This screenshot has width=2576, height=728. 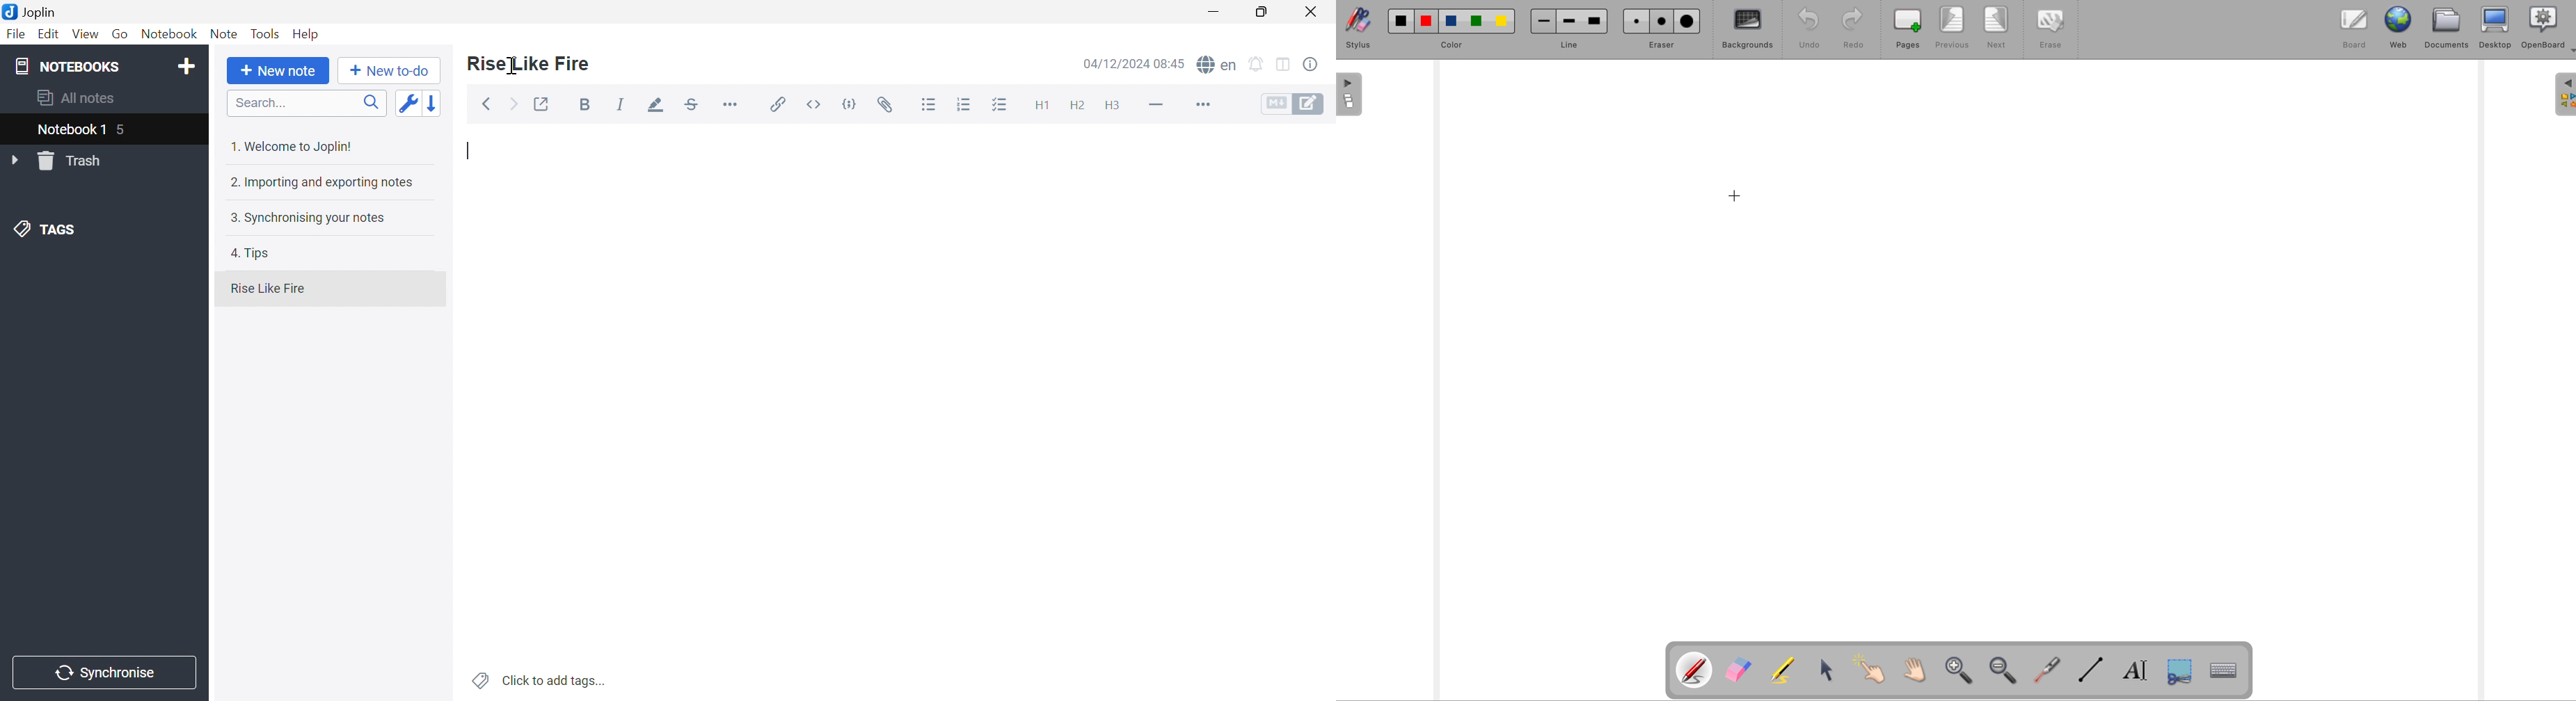 What do you see at coordinates (1289, 106) in the screenshot?
I see `Toggle Editors` at bounding box center [1289, 106].